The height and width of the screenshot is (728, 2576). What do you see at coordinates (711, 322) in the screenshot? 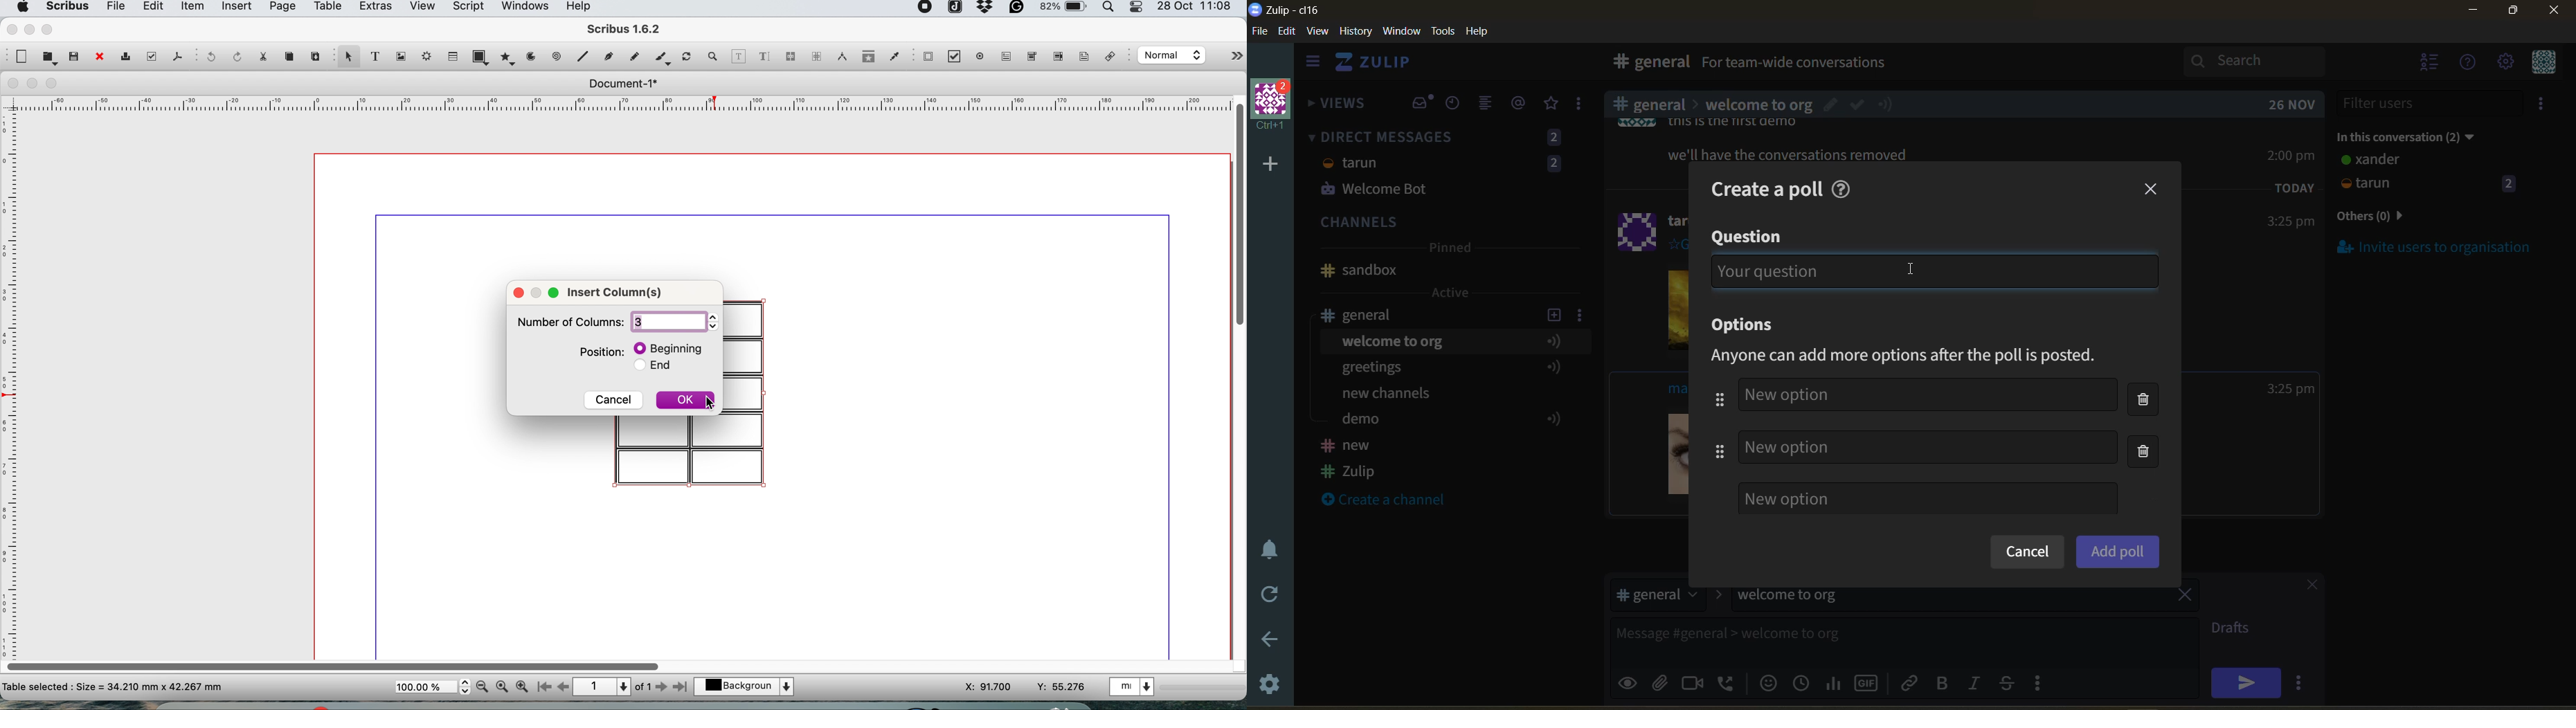
I see `increment or decrement number of columns` at bounding box center [711, 322].